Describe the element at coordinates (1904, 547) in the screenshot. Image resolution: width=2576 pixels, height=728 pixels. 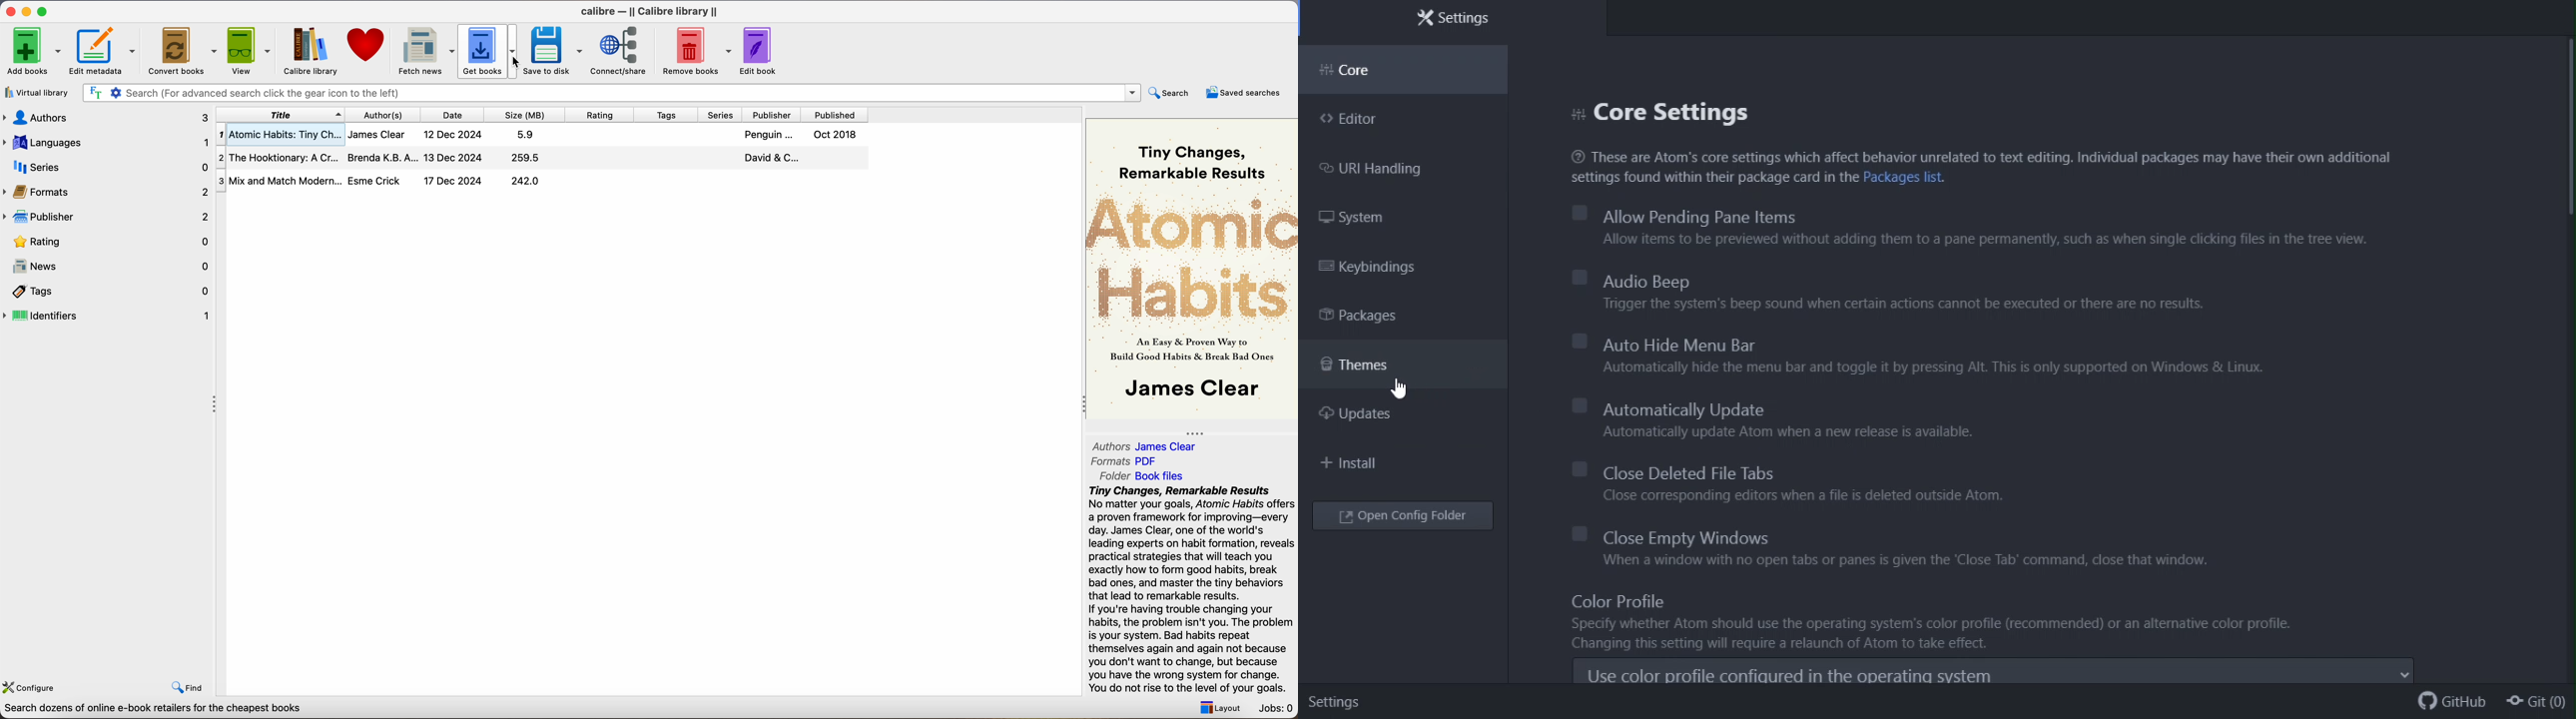
I see `Close empty Windows` at that location.